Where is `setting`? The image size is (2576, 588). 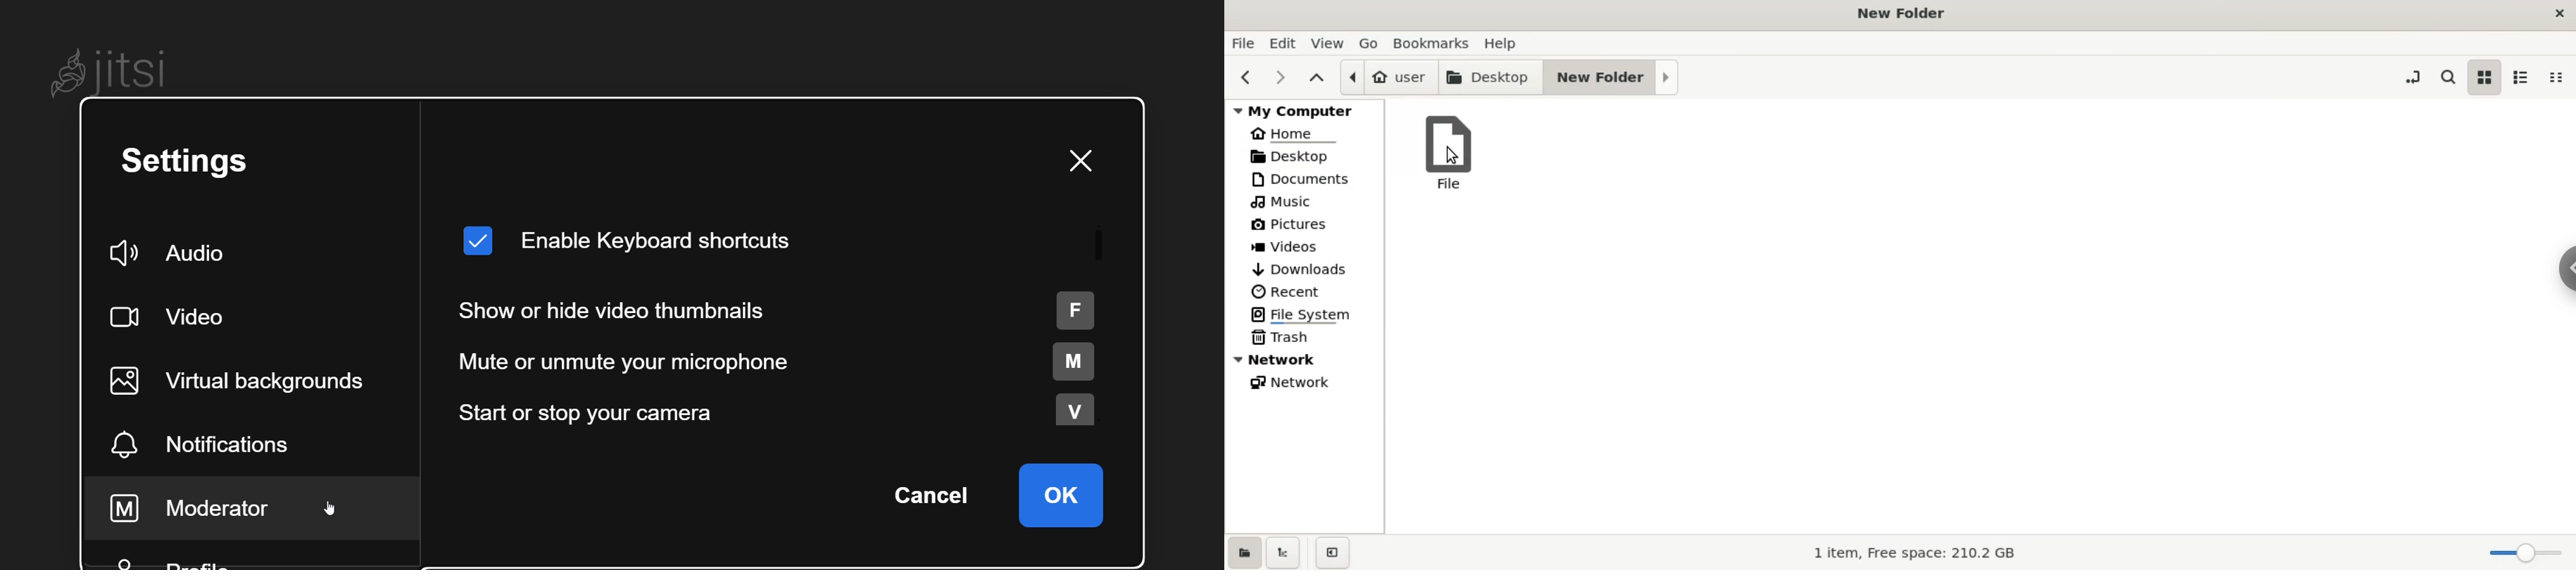 setting is located at coordinates (191, 163).